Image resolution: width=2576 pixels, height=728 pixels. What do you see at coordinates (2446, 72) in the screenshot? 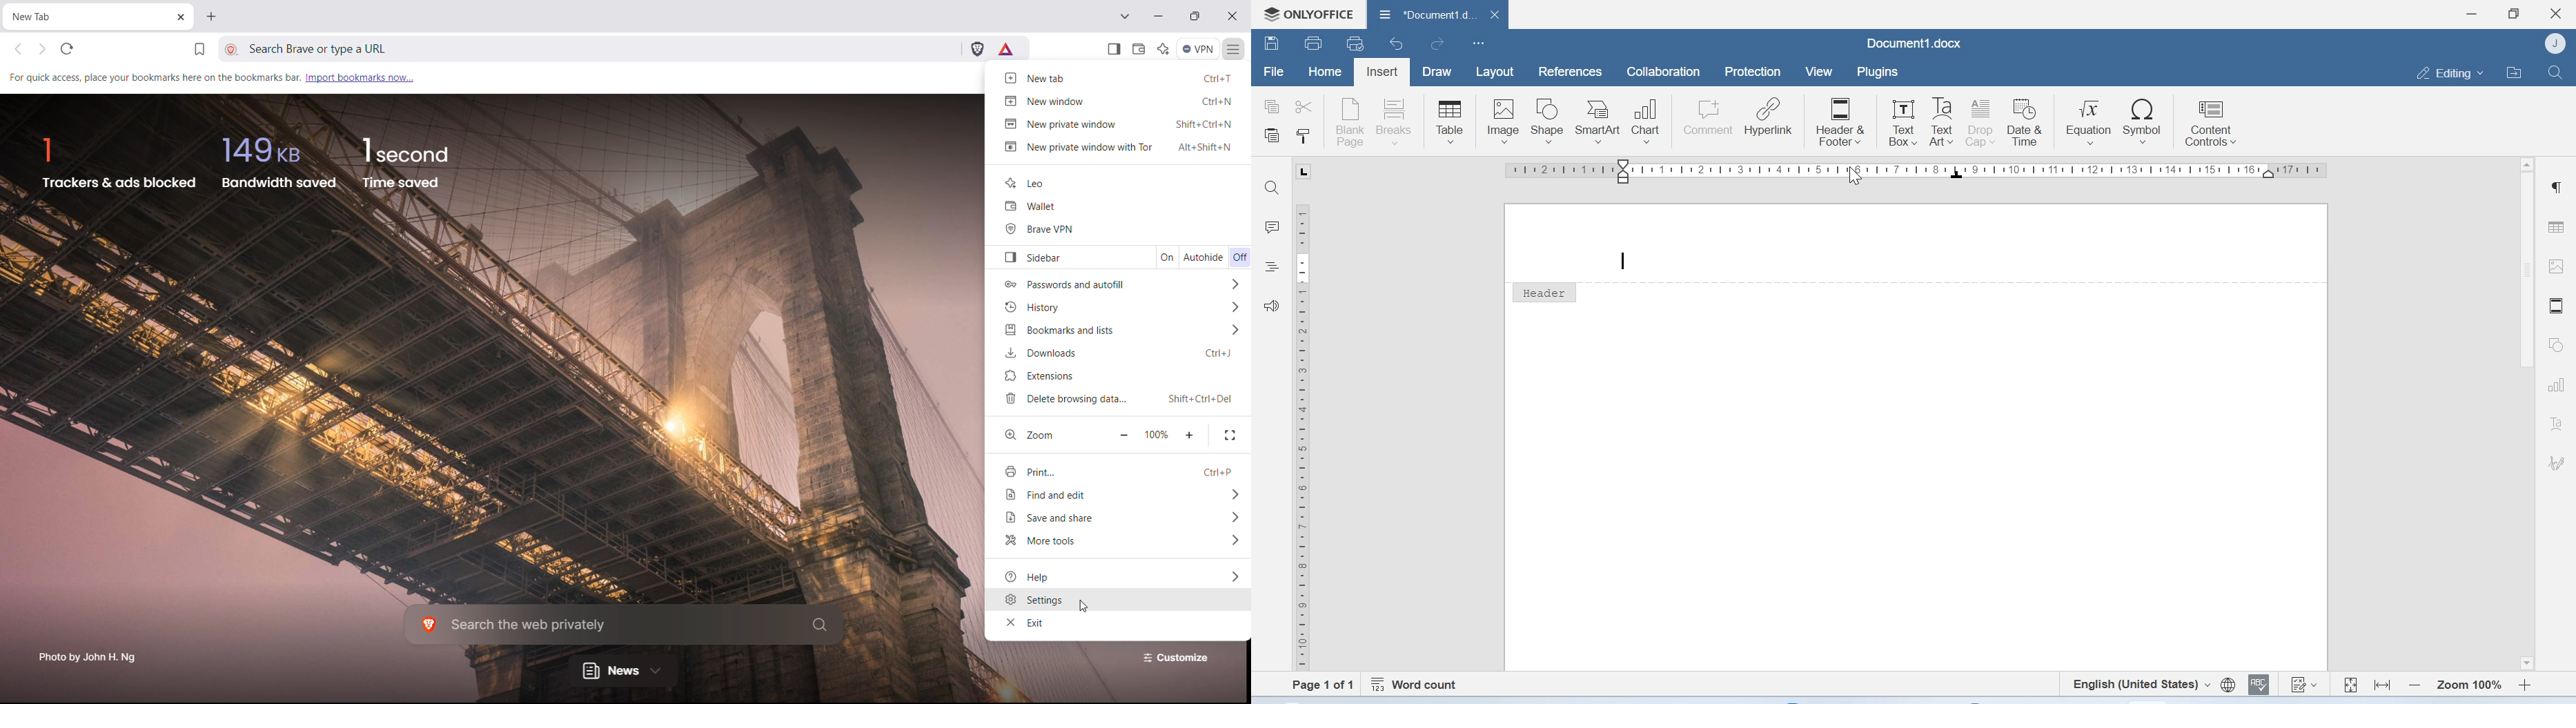
I see `Editing` at bounding box center [2446, 72].